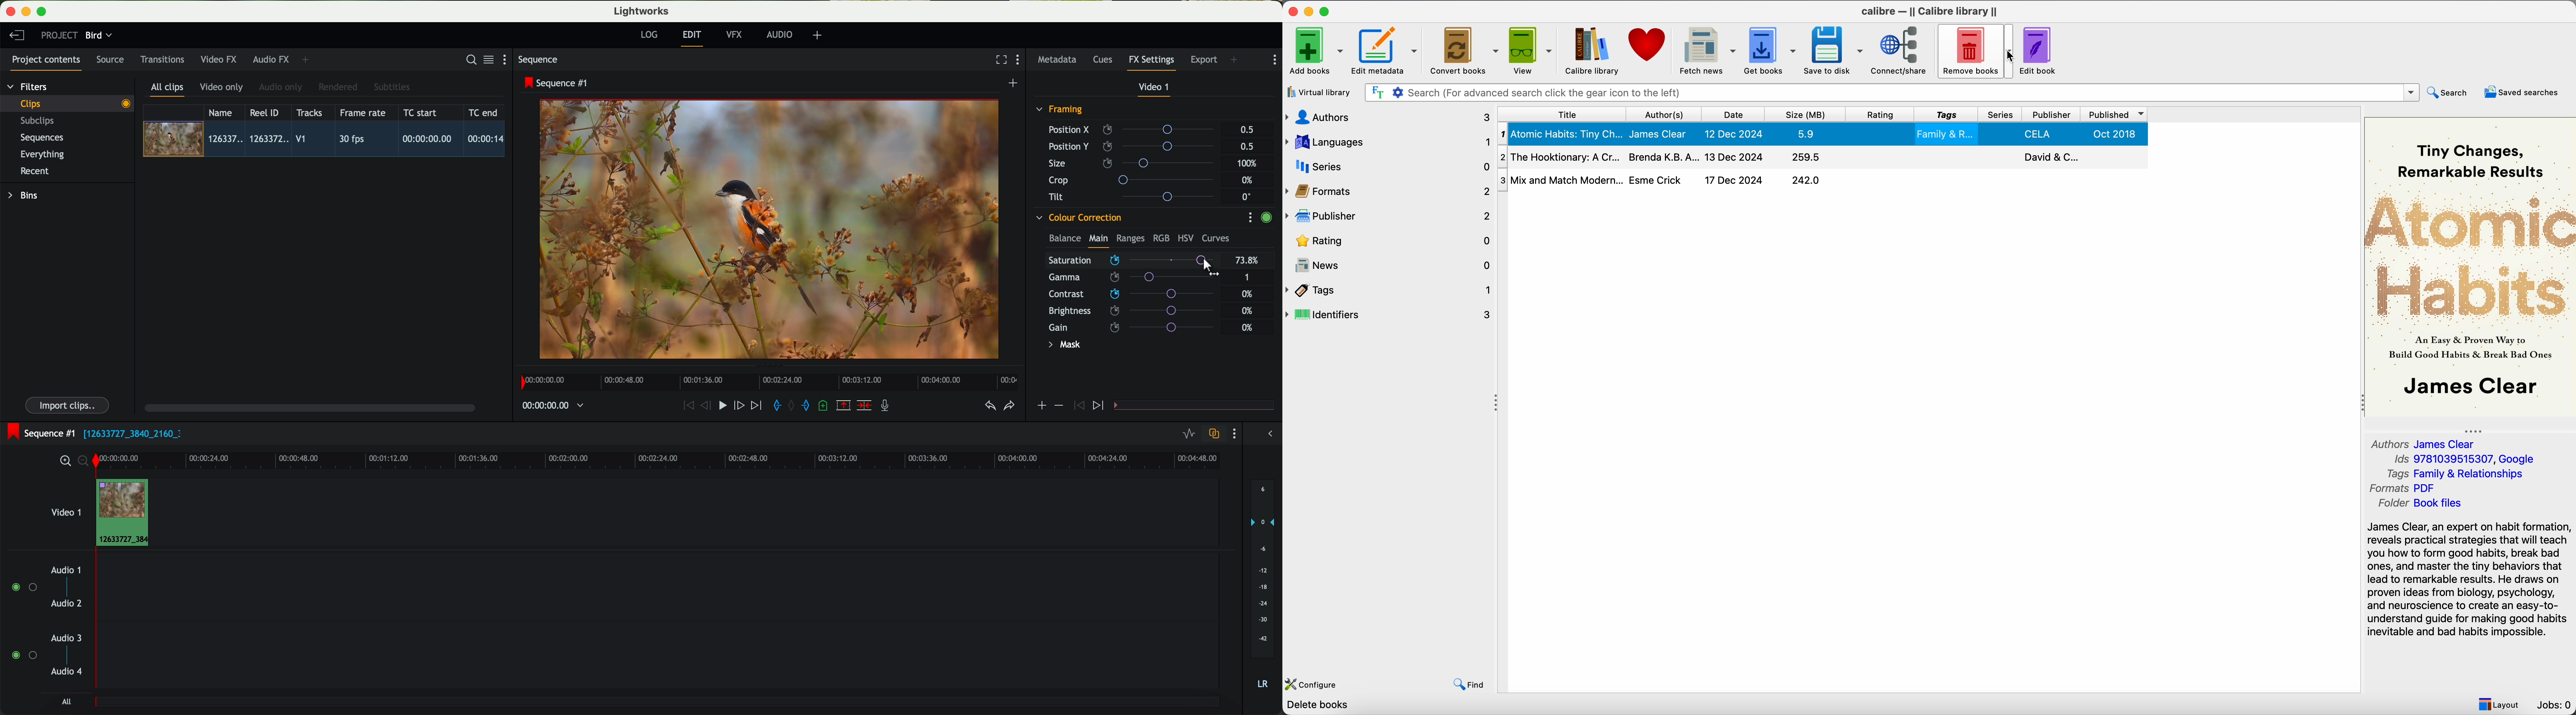  I want to click on log, so click(649, 35).